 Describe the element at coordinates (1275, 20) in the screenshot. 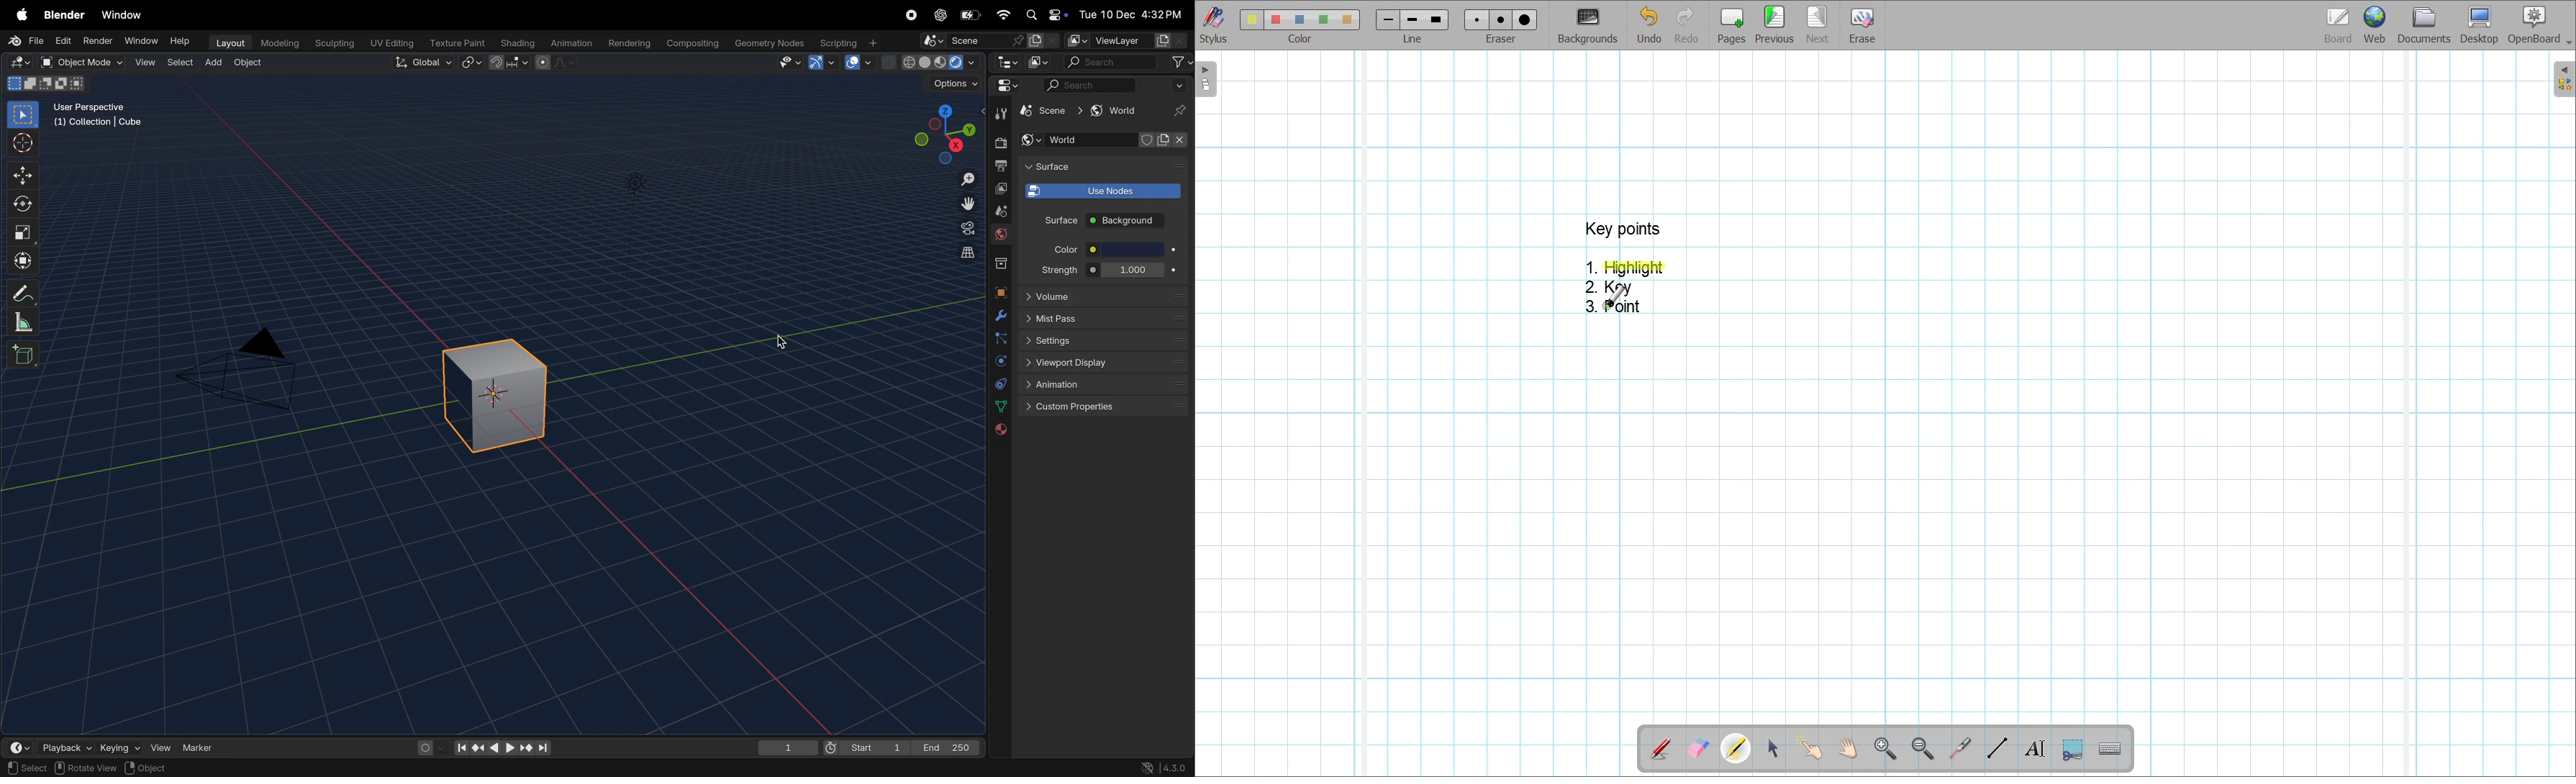

I see `color 2` at that location.